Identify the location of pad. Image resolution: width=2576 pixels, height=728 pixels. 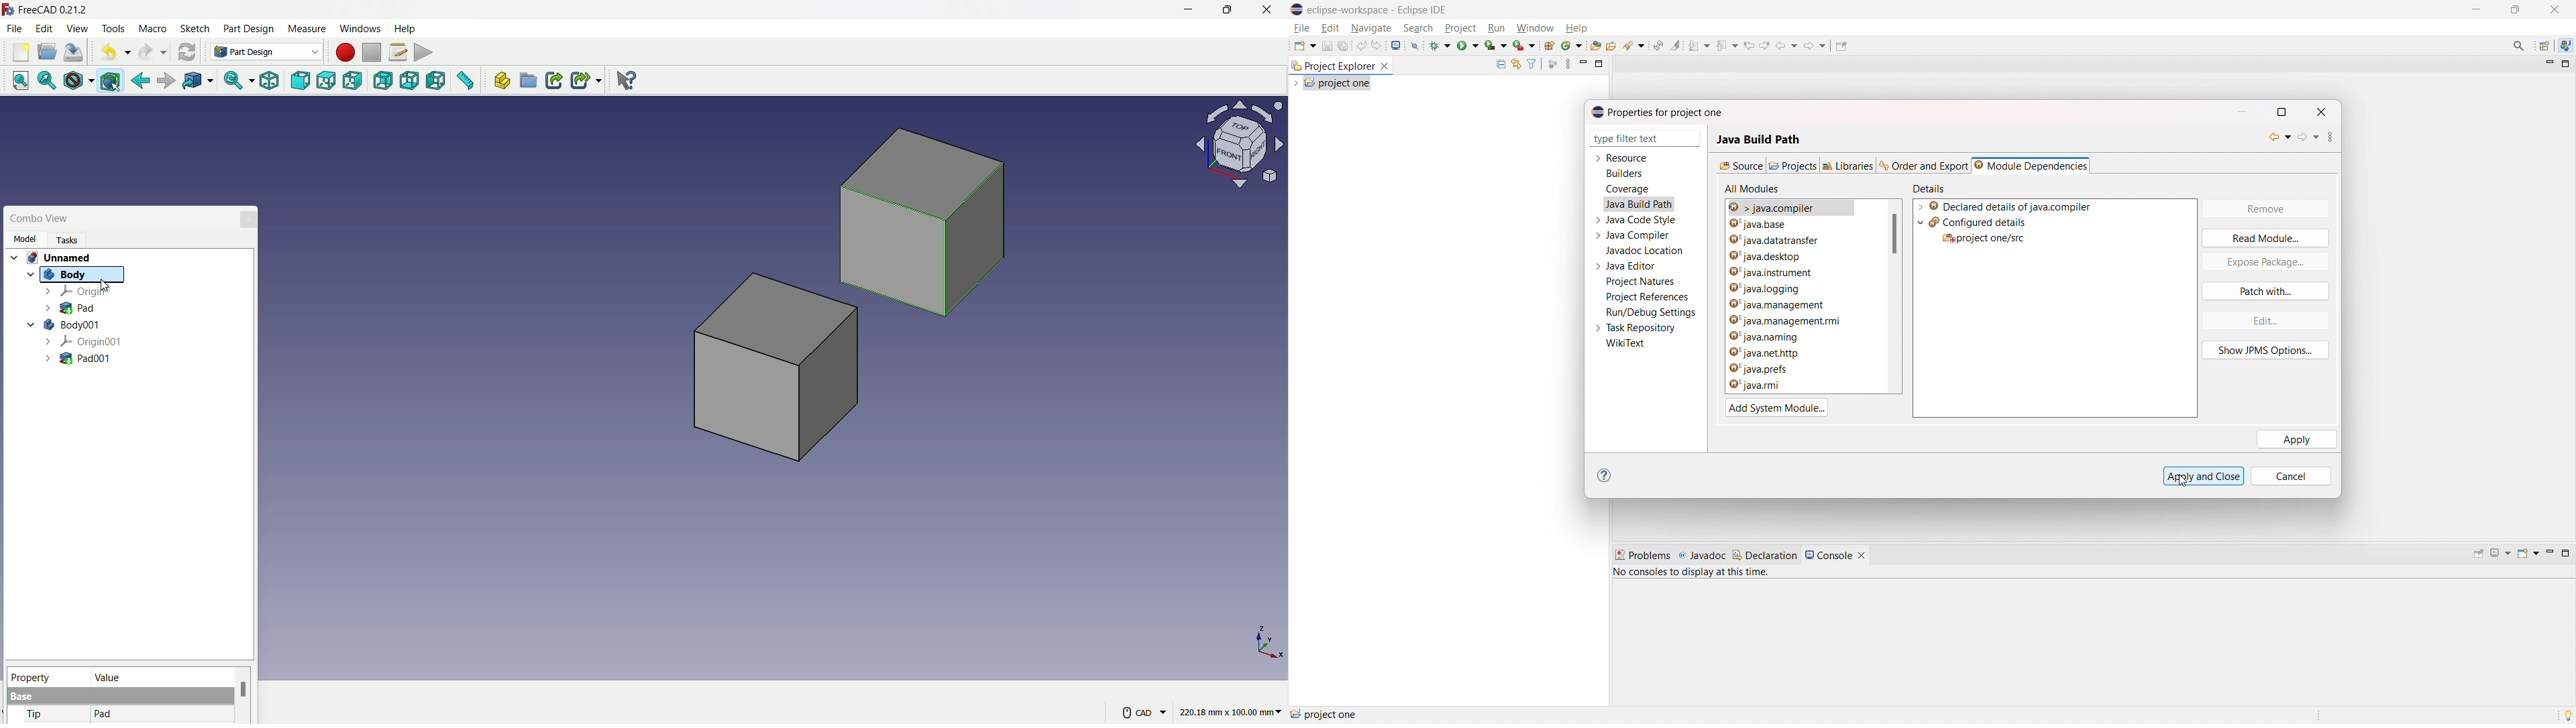
(72, 307).